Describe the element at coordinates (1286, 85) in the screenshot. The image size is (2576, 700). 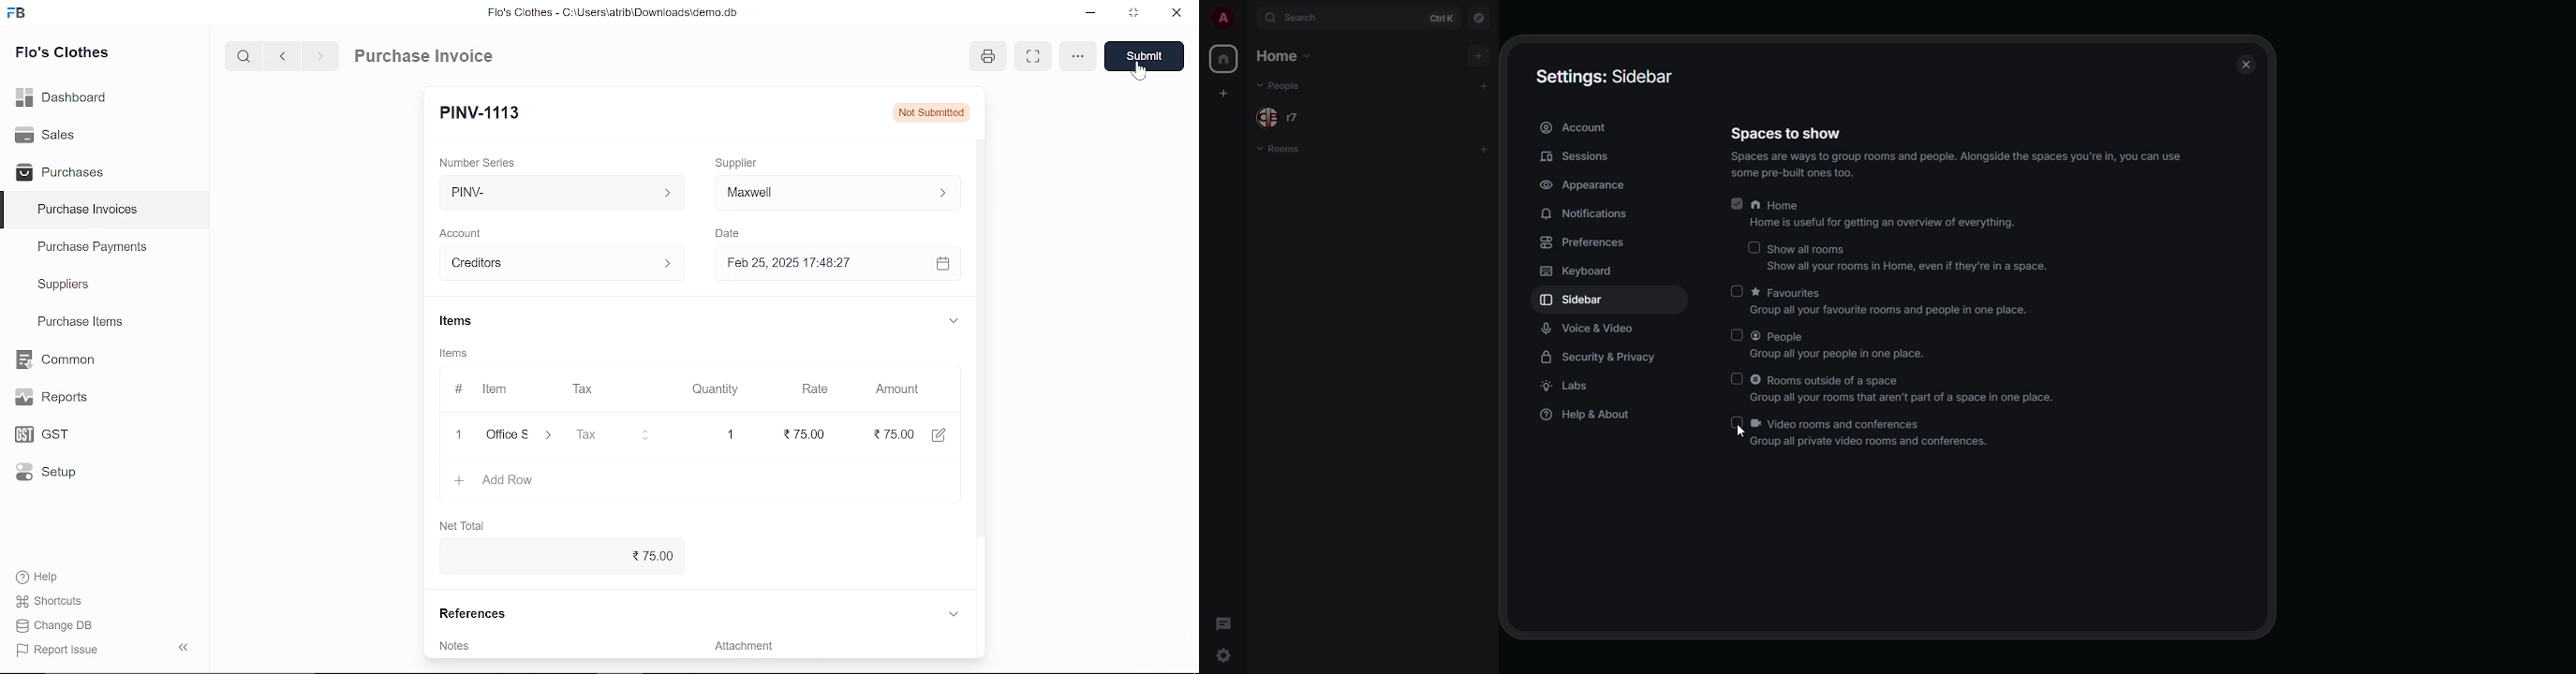
I see `people` at that location.